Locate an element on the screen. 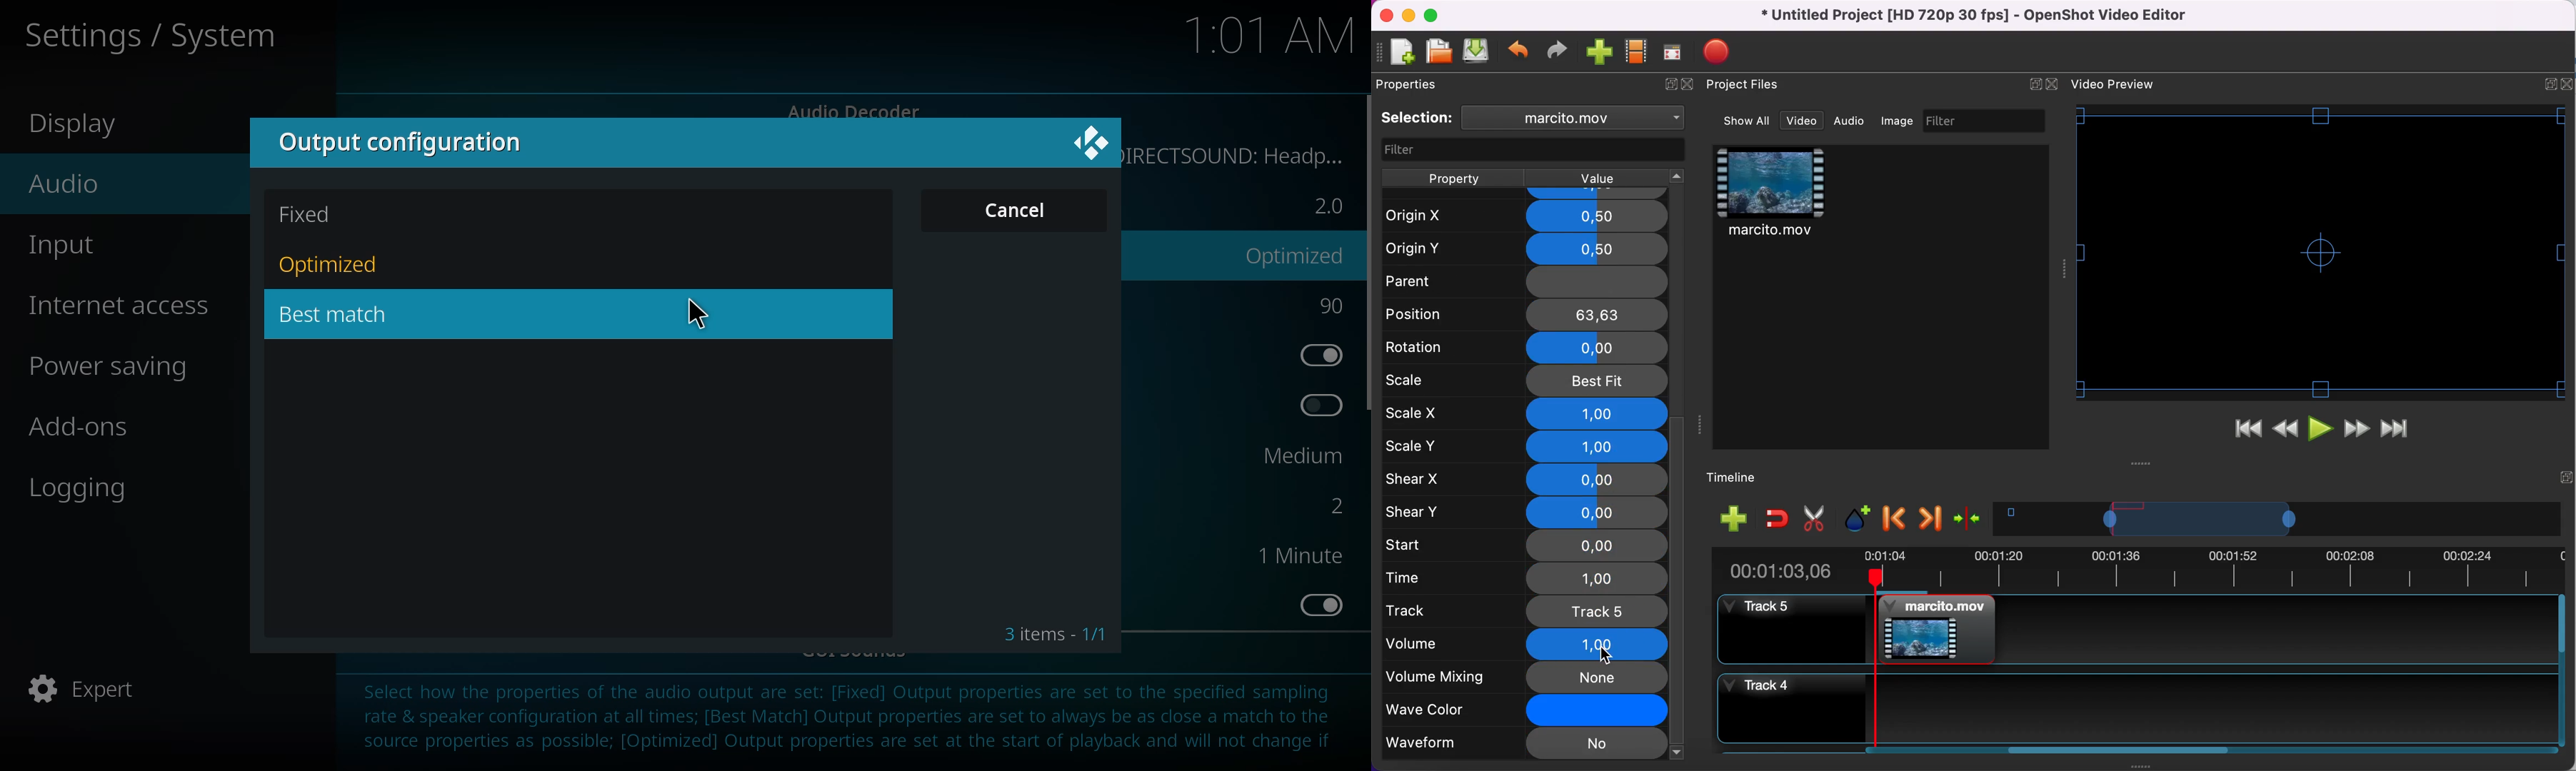  time 1 is located at coordinates (1528, 579).